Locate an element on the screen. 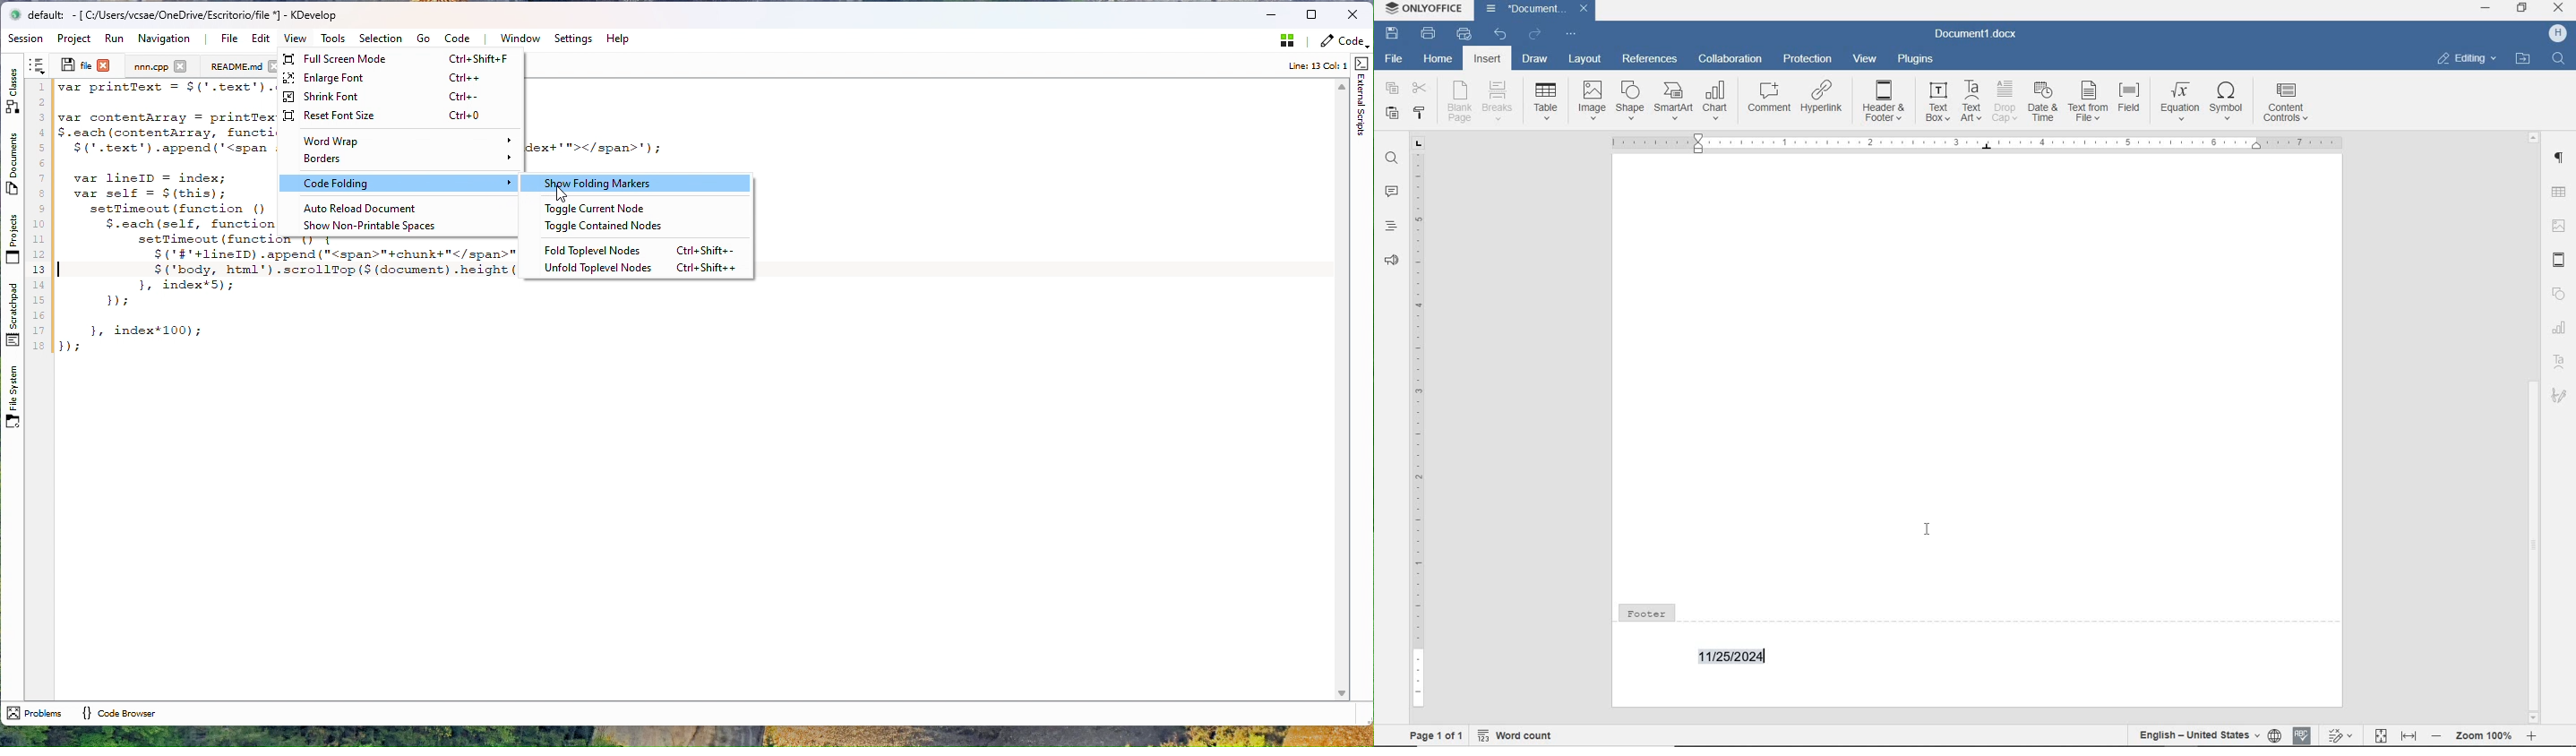 This screenshot has width=2576, height=756. Unfold top level nodes is located at coordinates (643, 268).